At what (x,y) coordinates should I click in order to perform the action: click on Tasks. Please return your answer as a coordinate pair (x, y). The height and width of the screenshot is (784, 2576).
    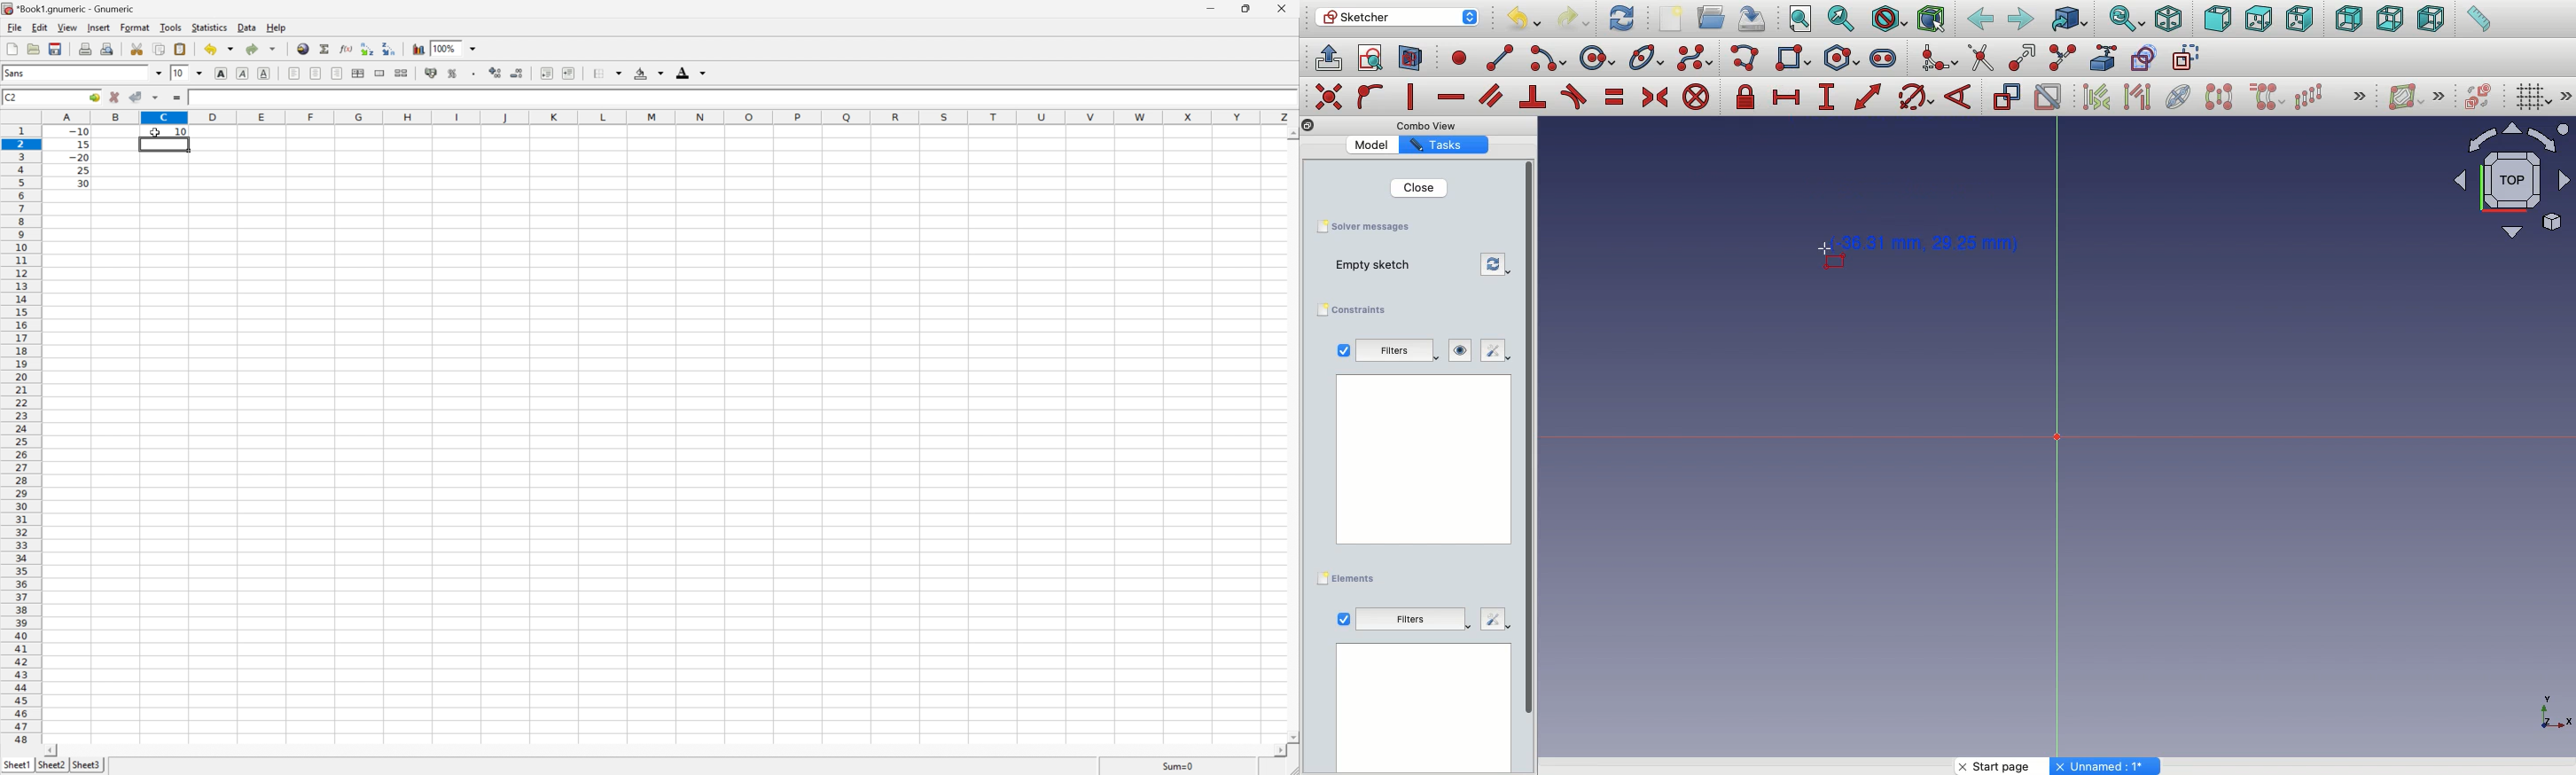
    Looking at the image, I should click on (1440, 145).